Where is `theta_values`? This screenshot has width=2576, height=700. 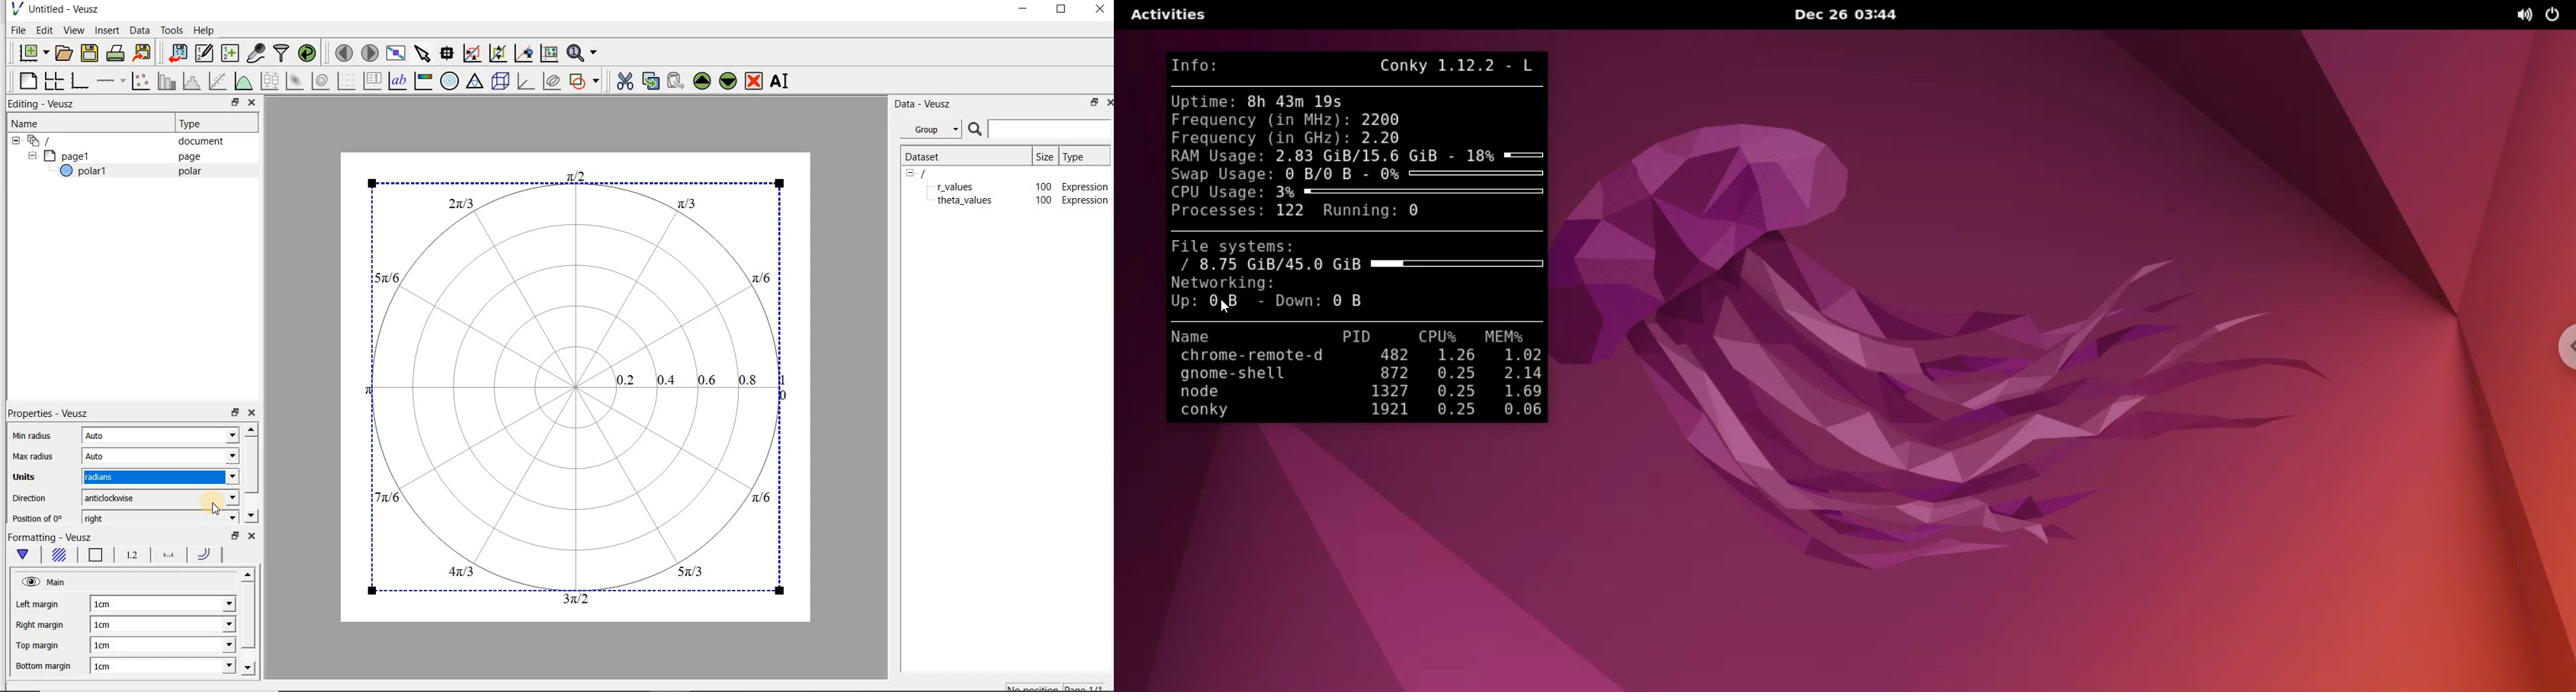
theta_values is located at coordinates (968, 202).